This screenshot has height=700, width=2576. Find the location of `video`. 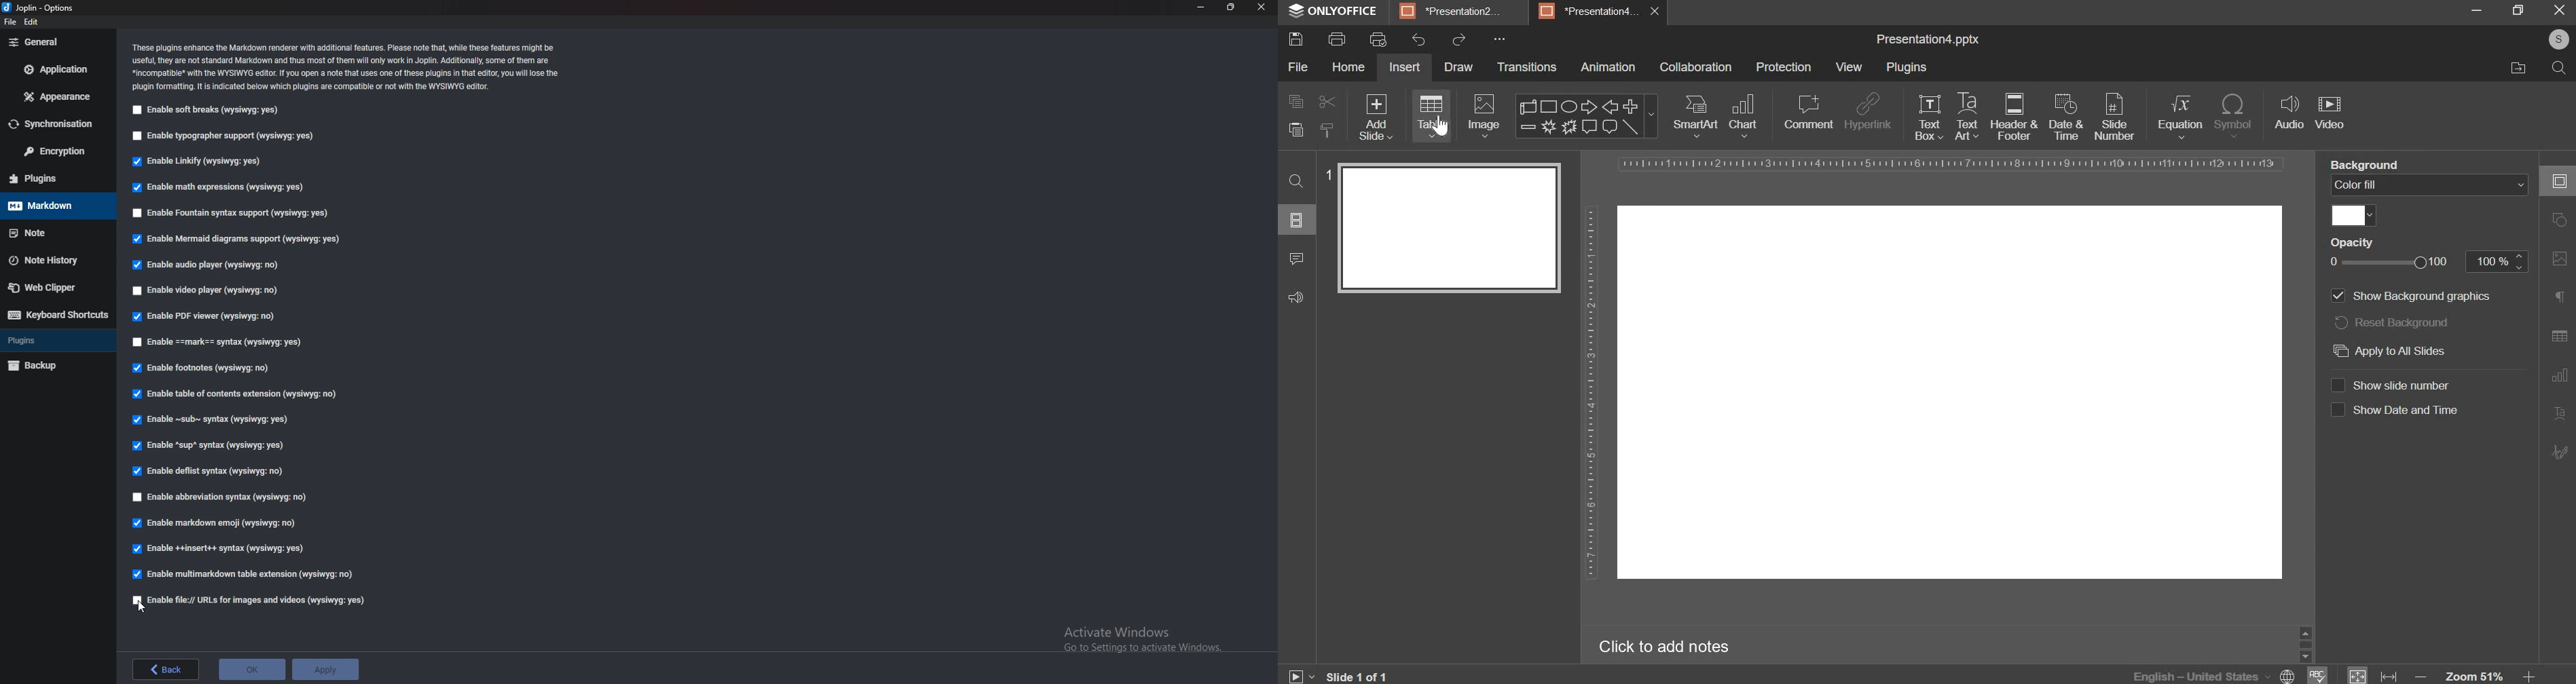

video is located at coordinates (2330, 111).